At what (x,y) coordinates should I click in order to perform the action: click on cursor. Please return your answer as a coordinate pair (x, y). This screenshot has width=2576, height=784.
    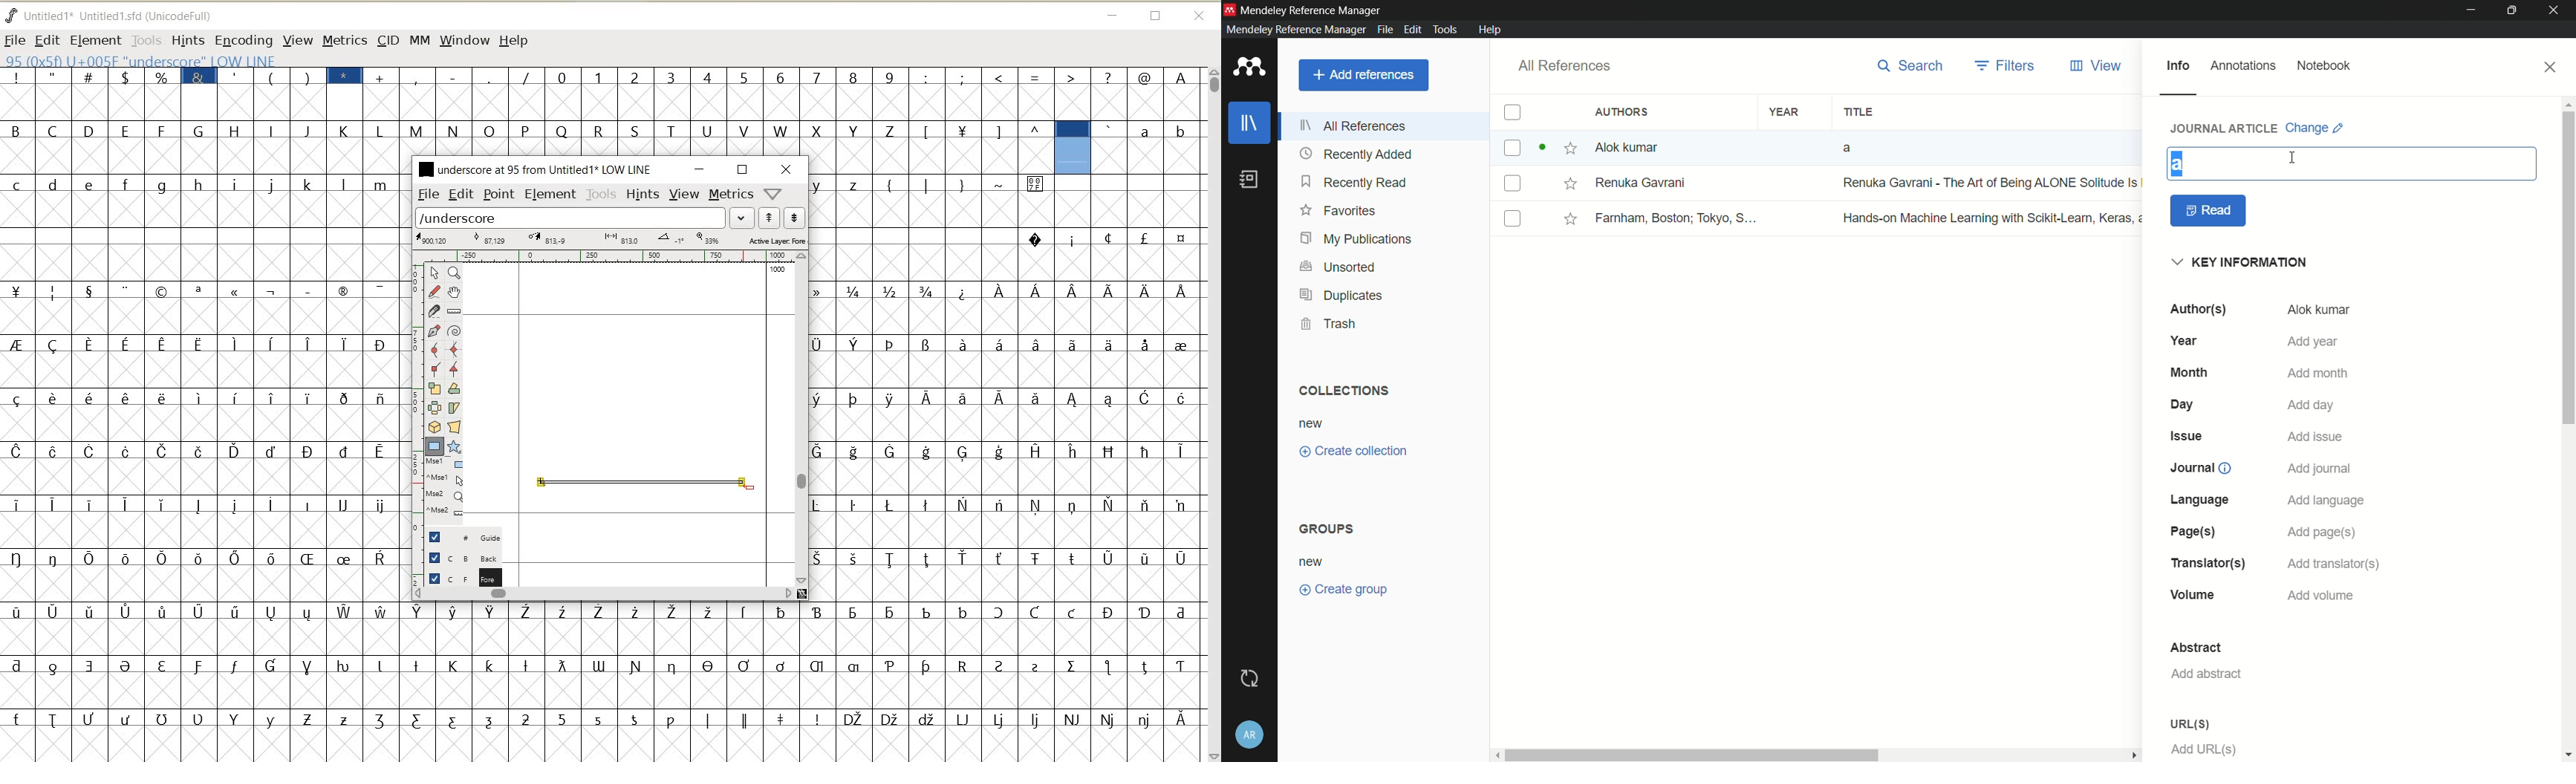
    Looking at the image, I should click on (2292, 157).